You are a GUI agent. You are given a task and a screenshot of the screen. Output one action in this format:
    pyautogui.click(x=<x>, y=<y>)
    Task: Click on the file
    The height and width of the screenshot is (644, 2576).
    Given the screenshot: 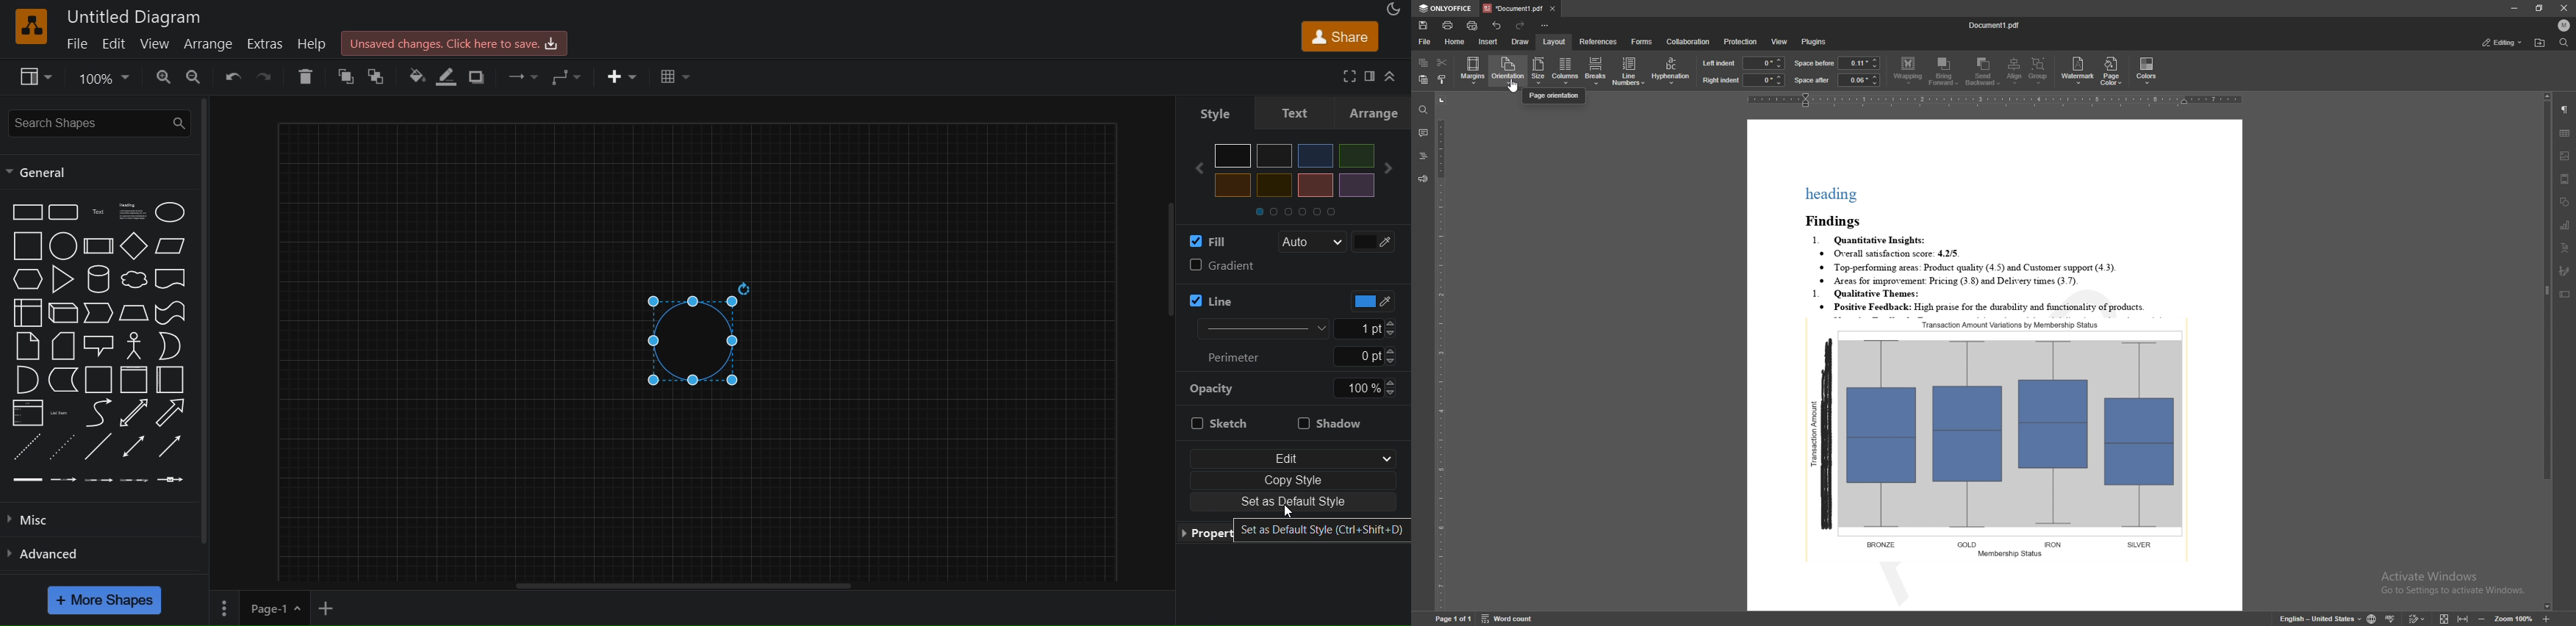 What is the action you would take?
    pyautogui.click(x=79, y=43)
    